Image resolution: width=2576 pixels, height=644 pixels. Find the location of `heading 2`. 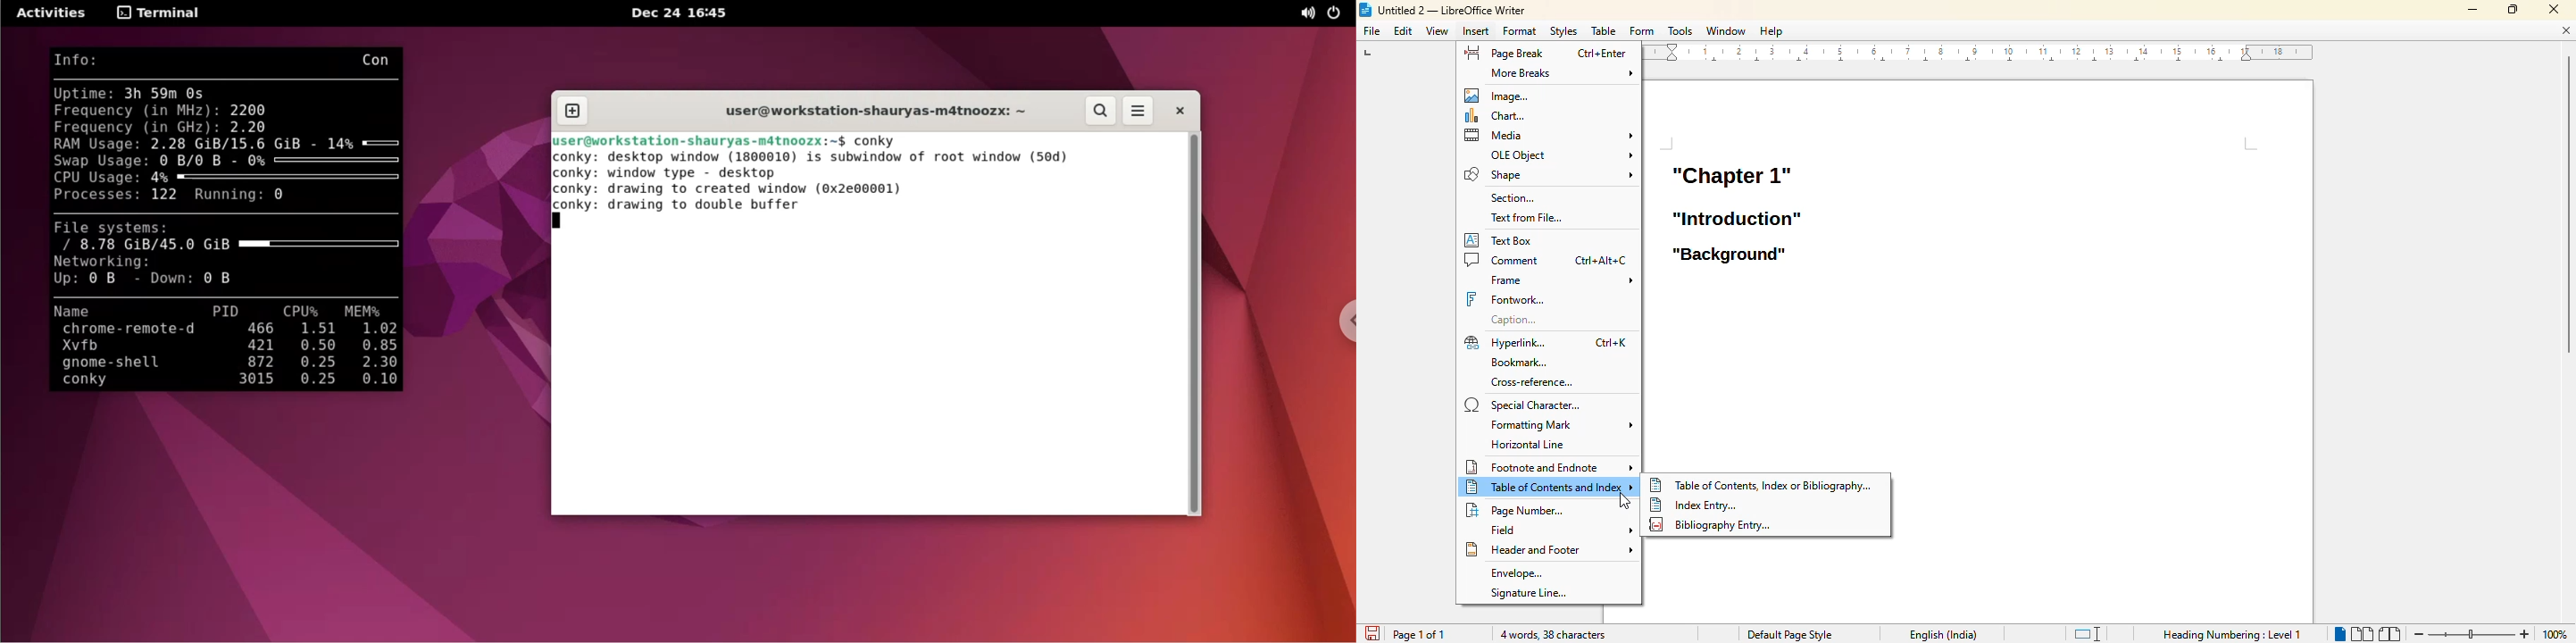

heading 2 is located at coordinates (1738, 218).